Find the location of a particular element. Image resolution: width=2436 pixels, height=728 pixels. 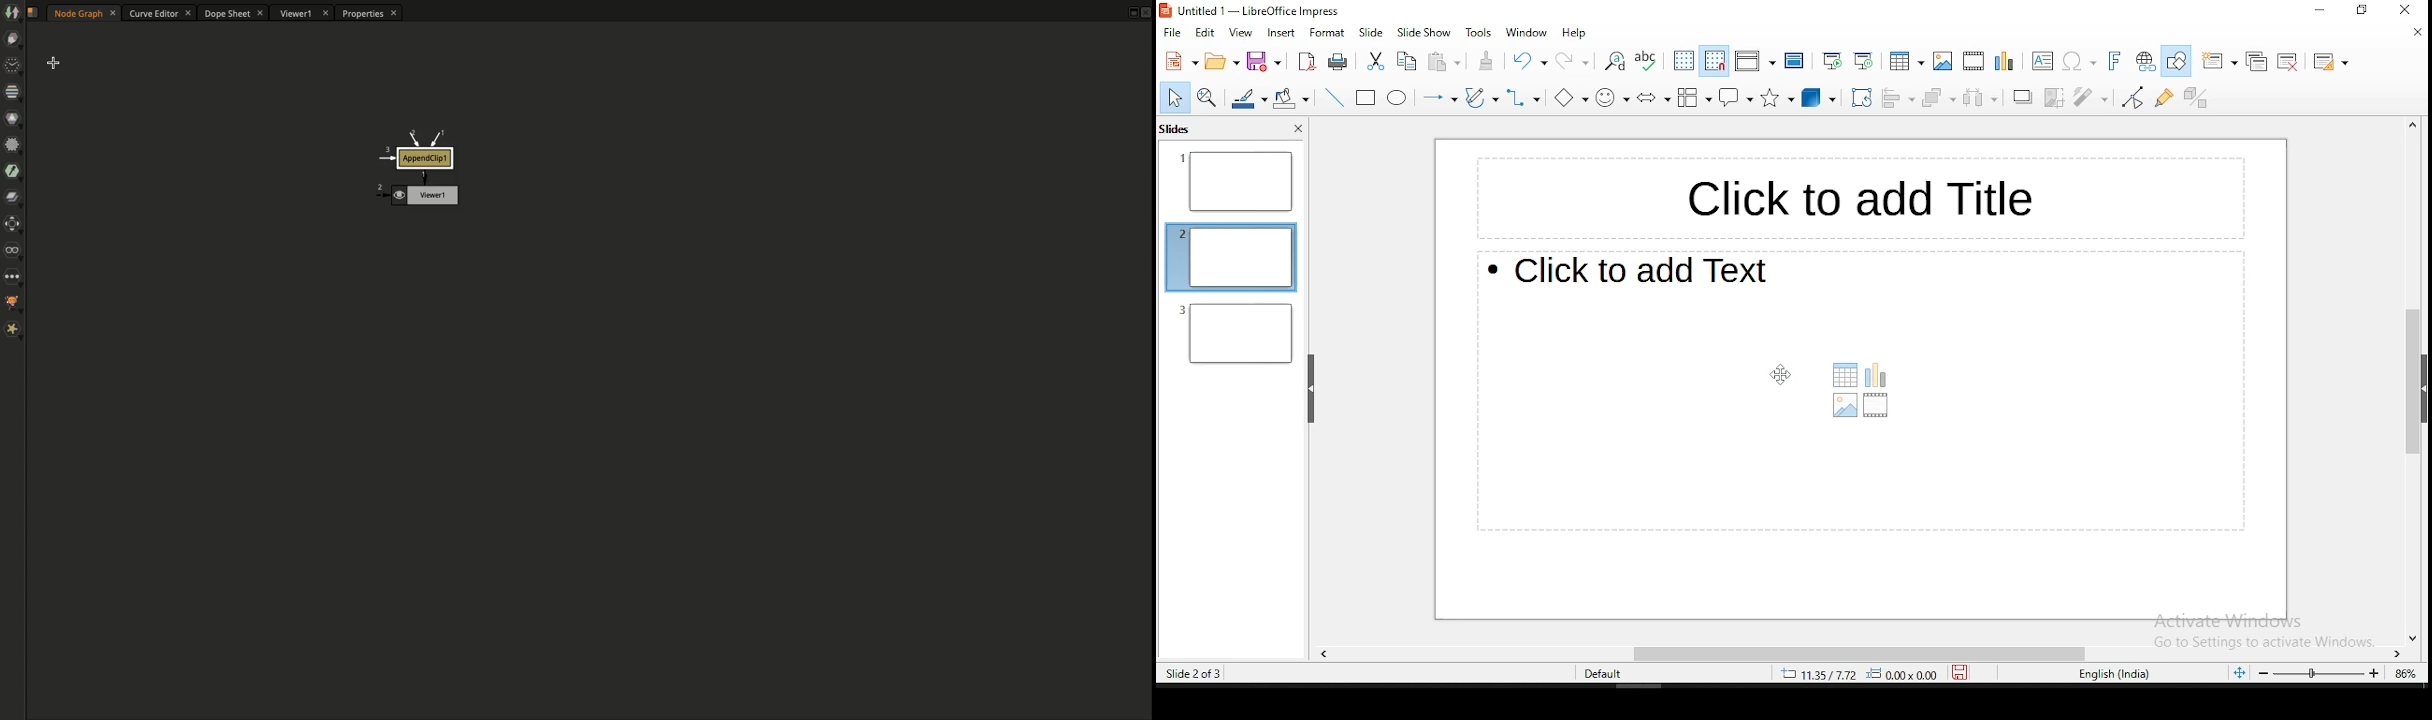

undo is located at coordinates (1528, 61).